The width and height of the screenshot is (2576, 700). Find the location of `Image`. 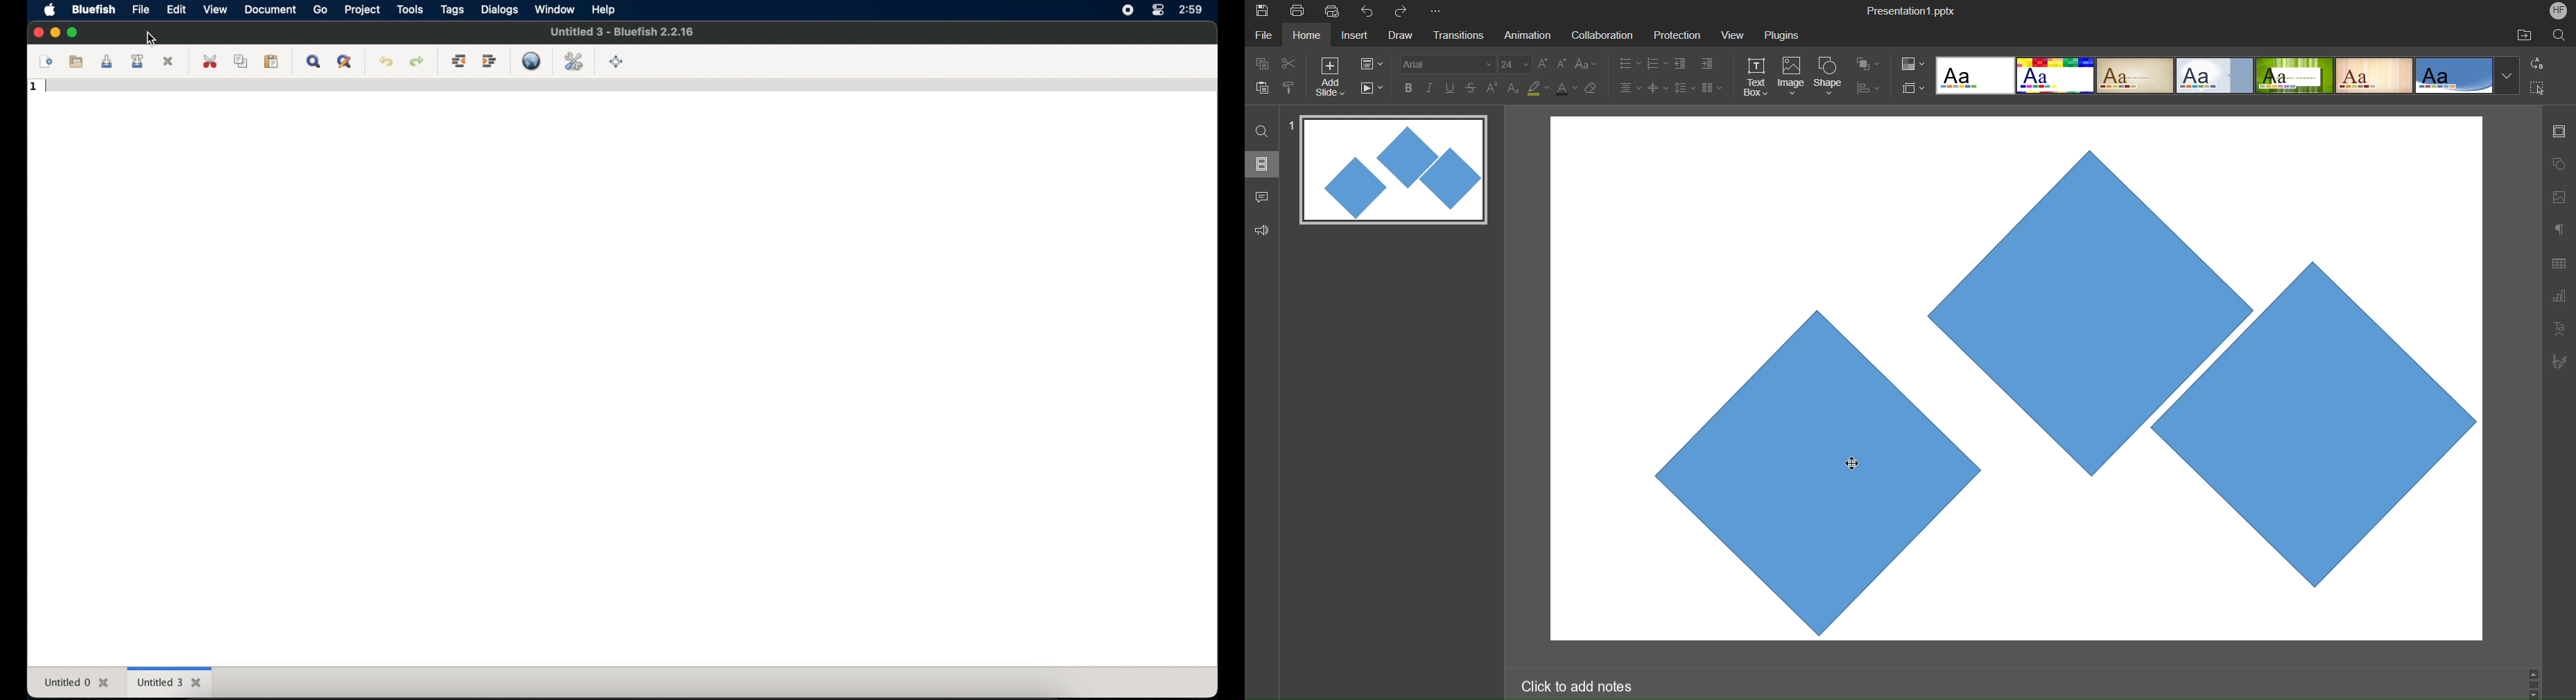

Image is located at coordinates (1791, 78).